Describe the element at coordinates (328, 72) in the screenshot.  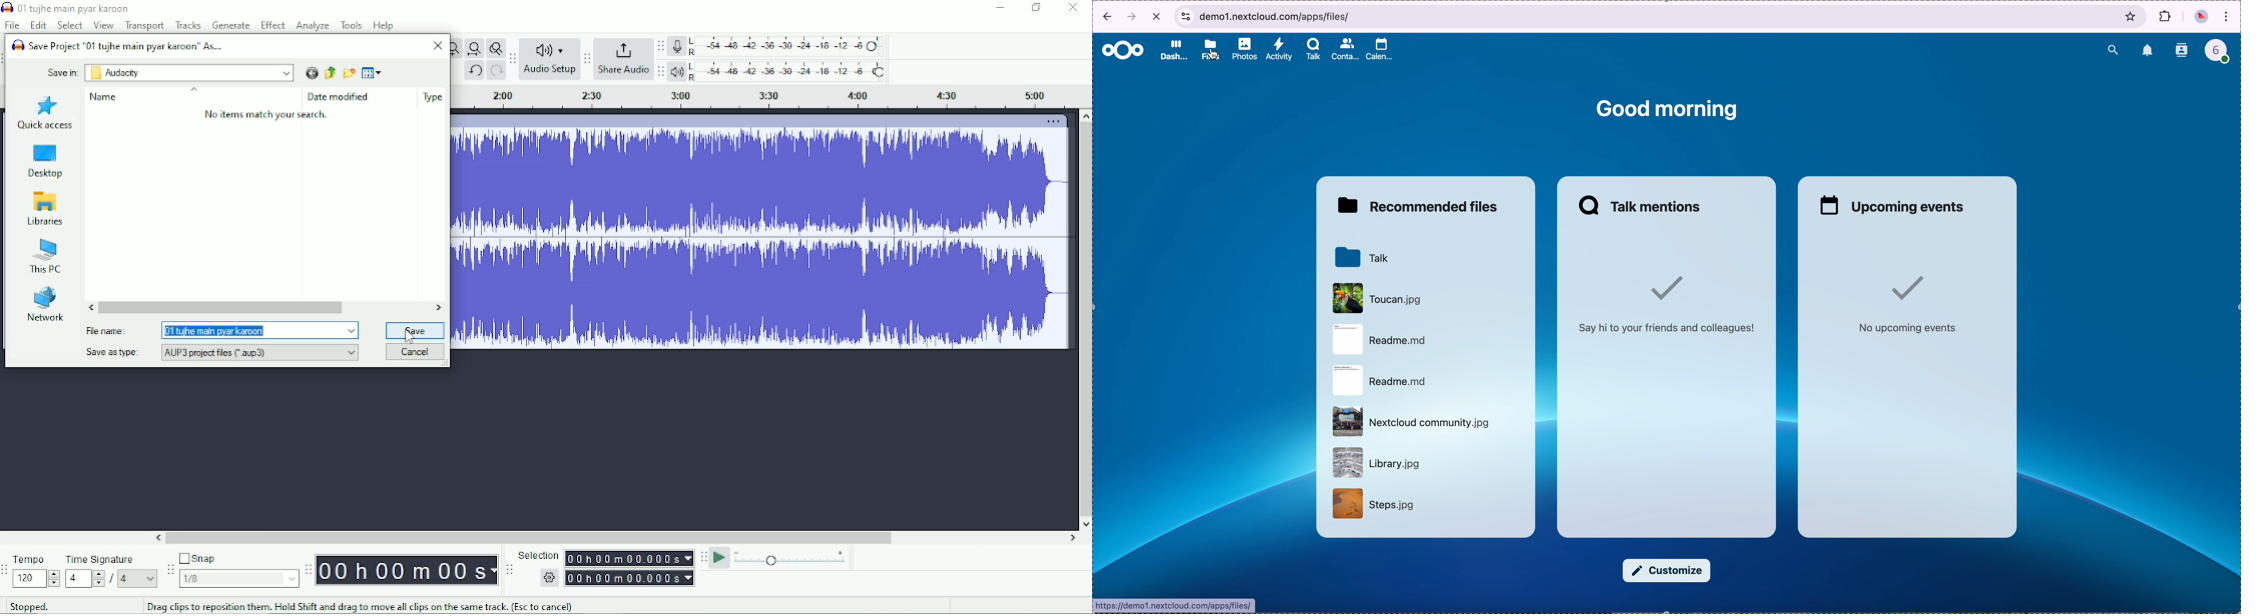
I see `Up one level` at that location.